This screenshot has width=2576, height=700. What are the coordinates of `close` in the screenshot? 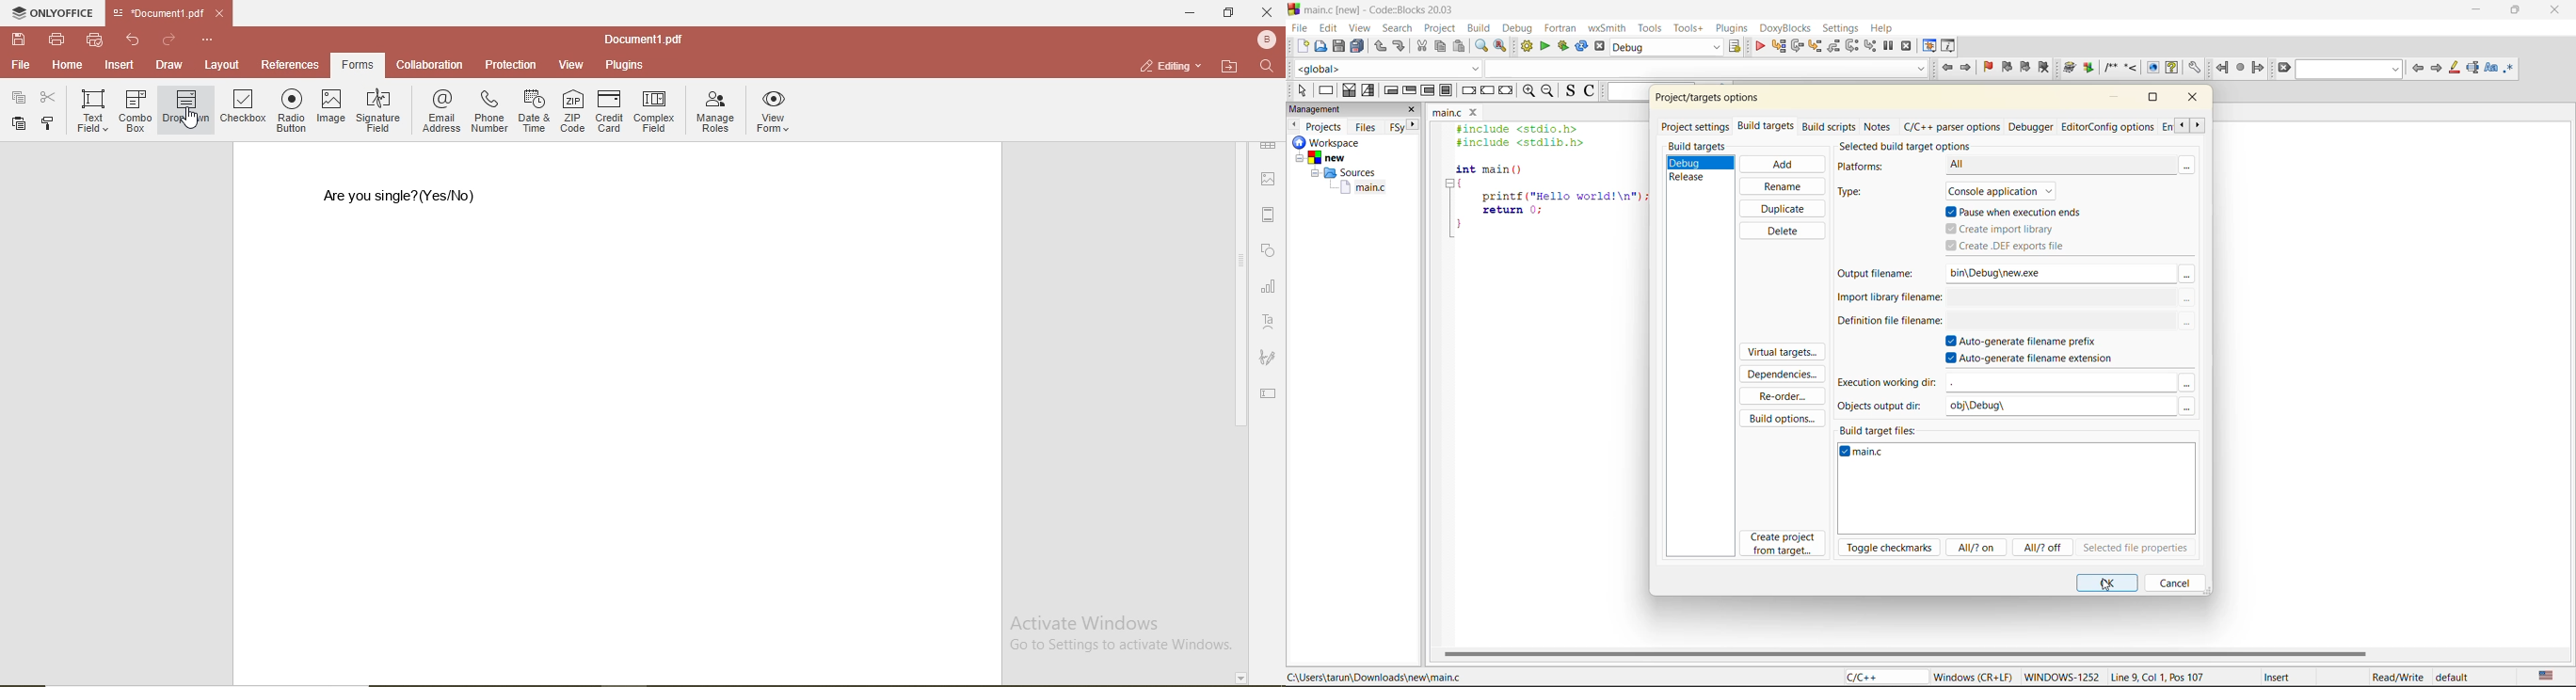 It's located at (1268, 13).